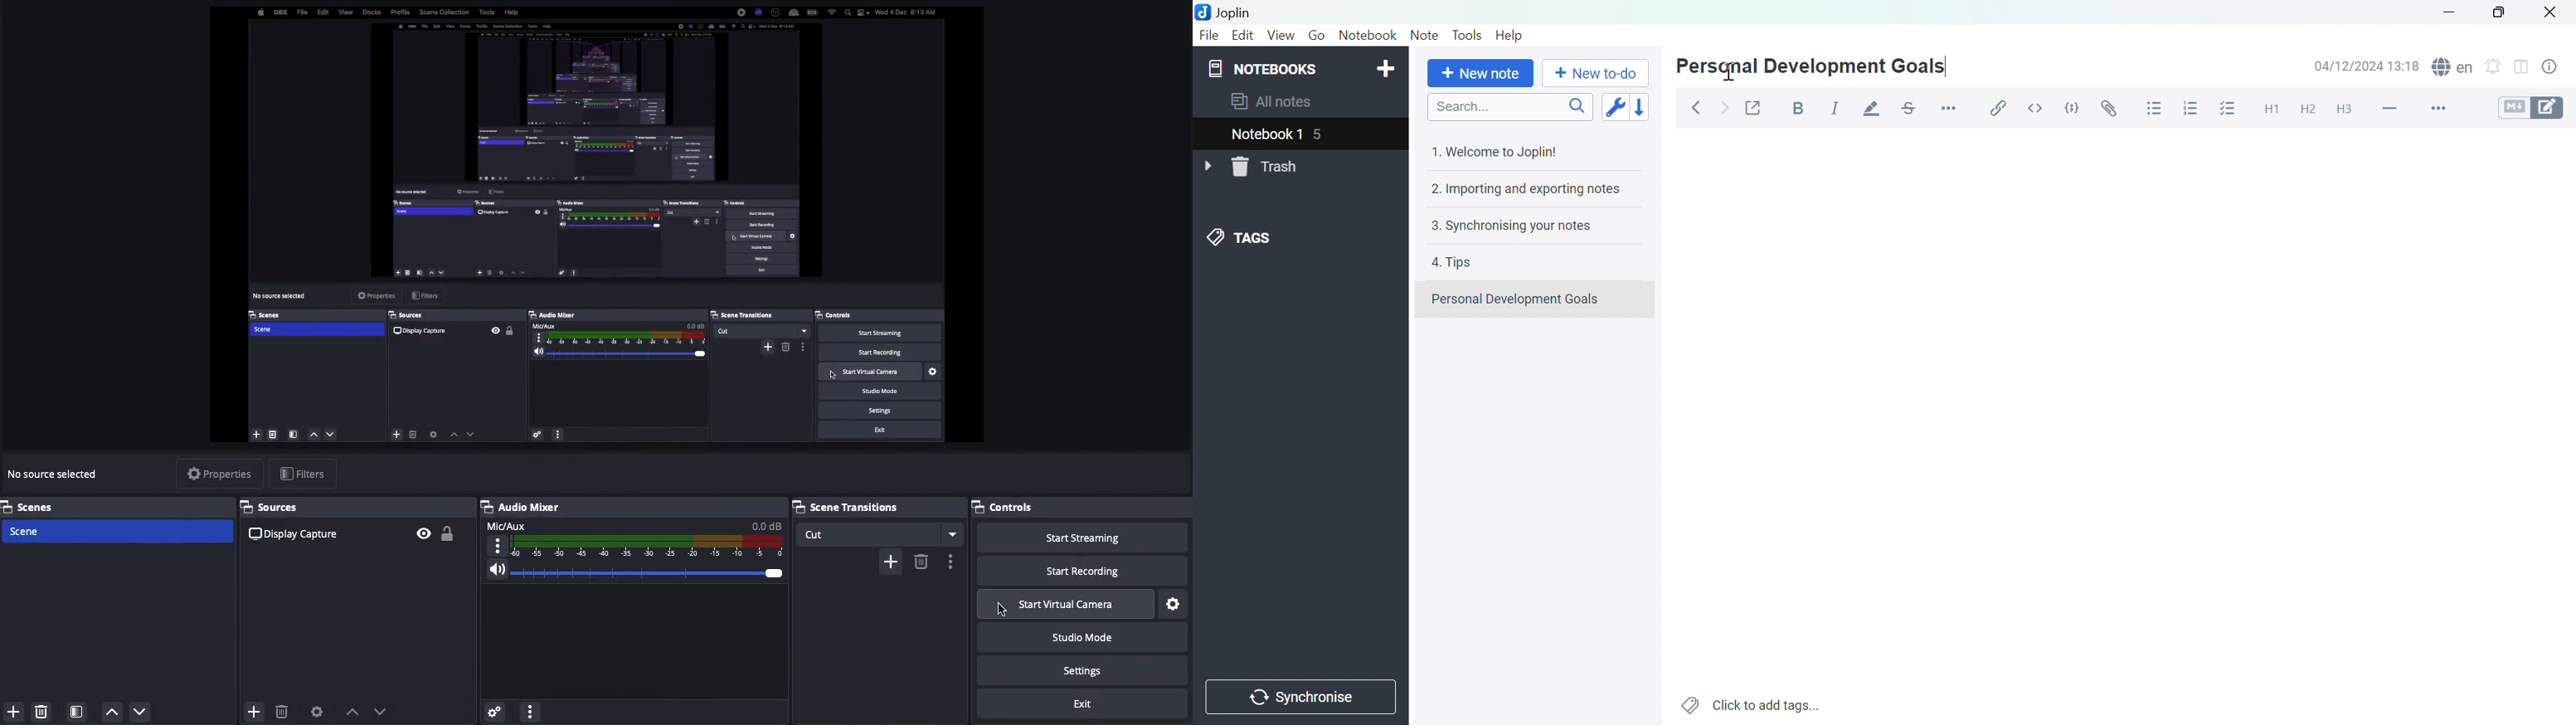 The width and height of the screenshot is (2576, 728). I want to click on Note properties, so click(2556, 67).